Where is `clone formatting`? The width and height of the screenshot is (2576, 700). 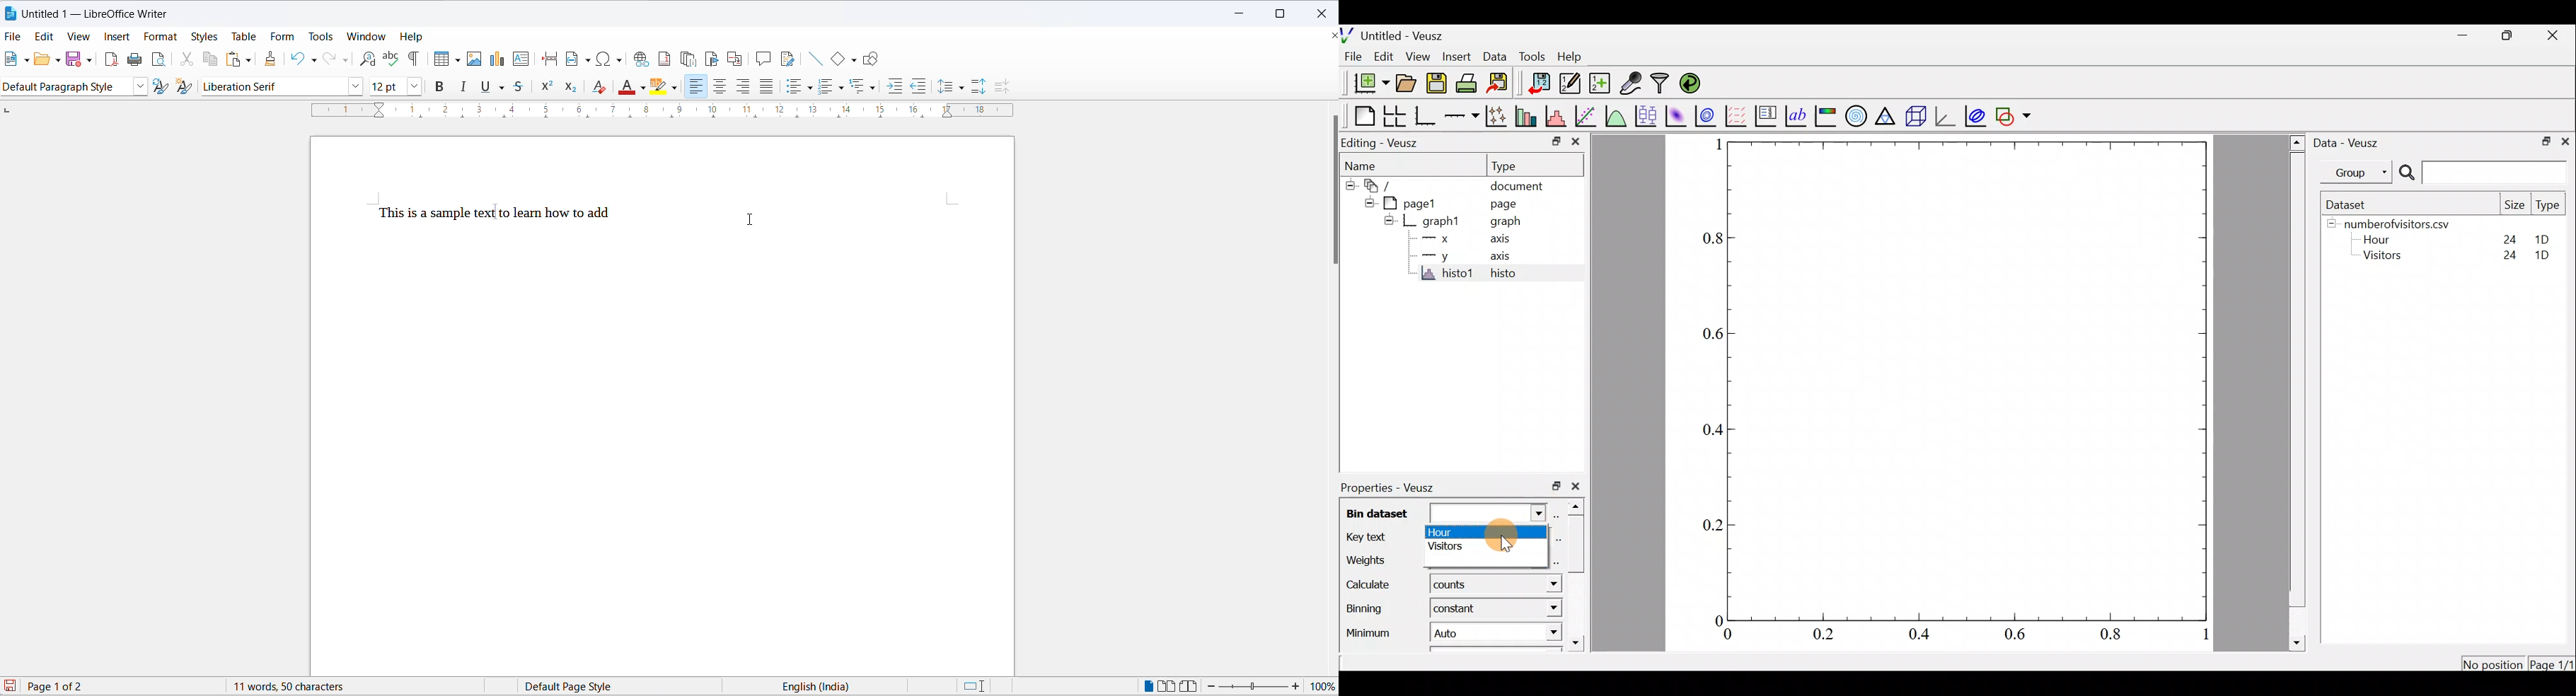 clone formatting is located at coordinates (272, 56).